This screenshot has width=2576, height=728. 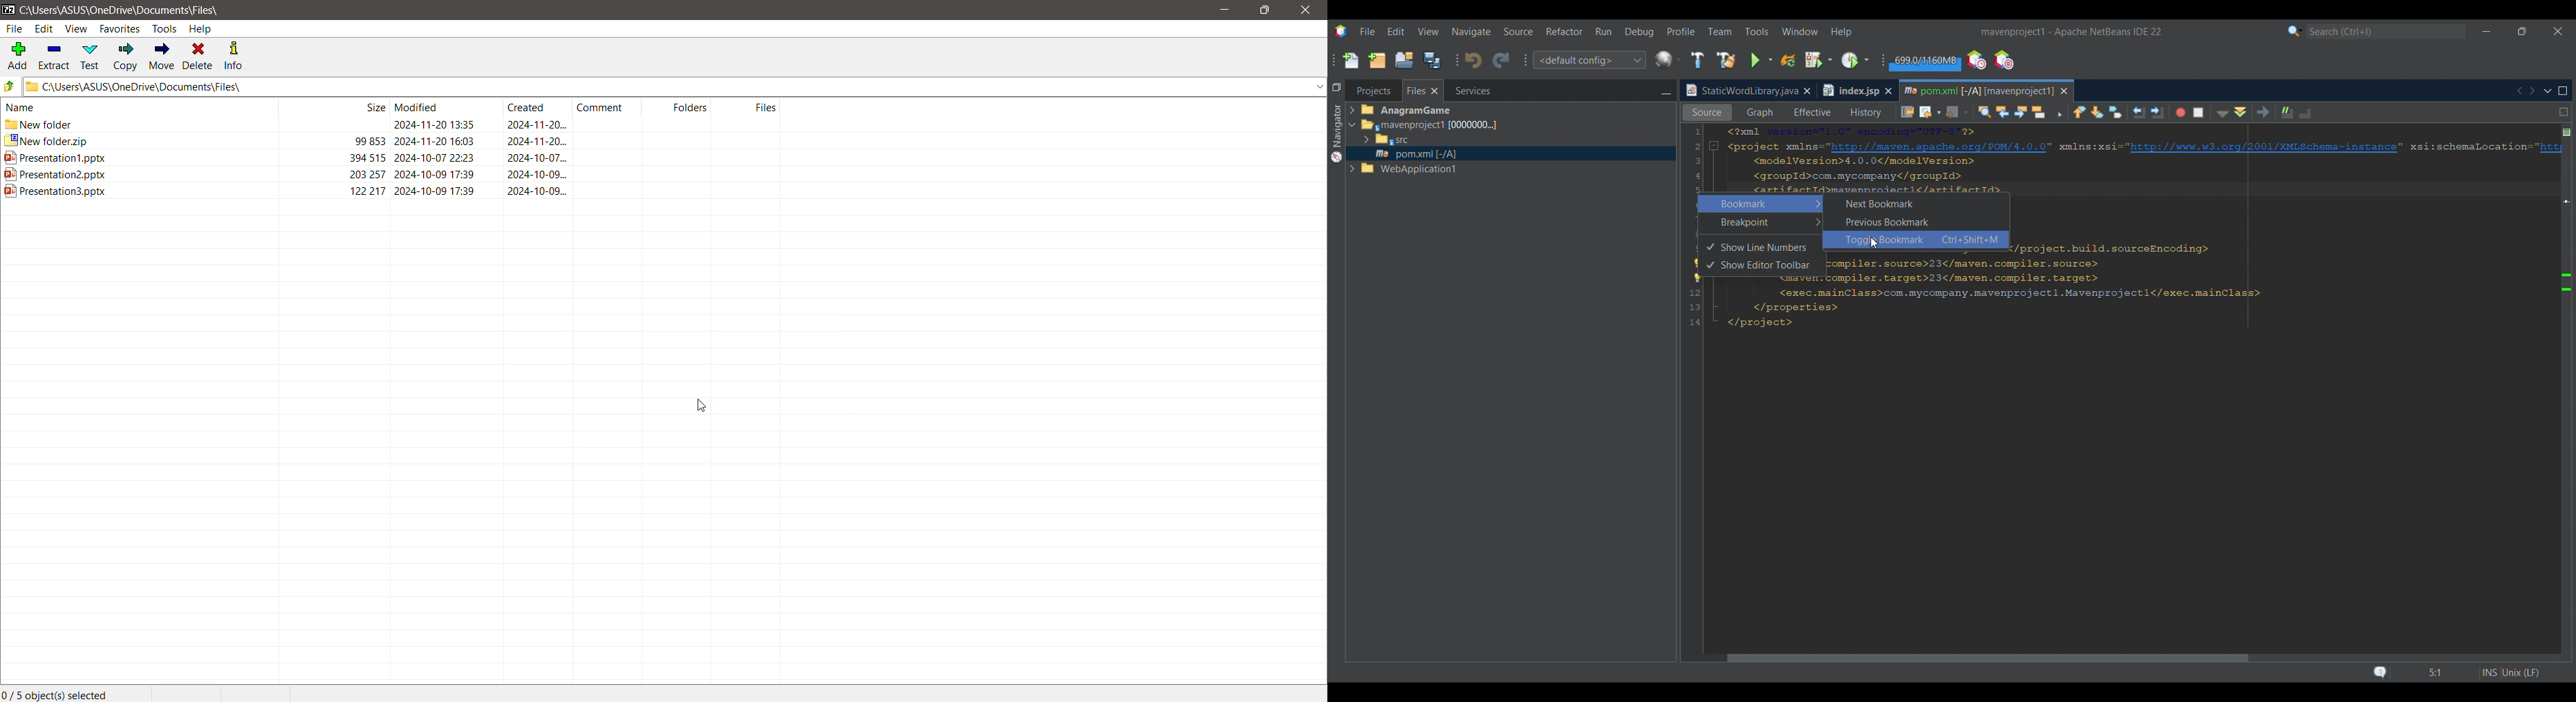 I want to click on Breakpoint options, so click(x=1761, y=222).